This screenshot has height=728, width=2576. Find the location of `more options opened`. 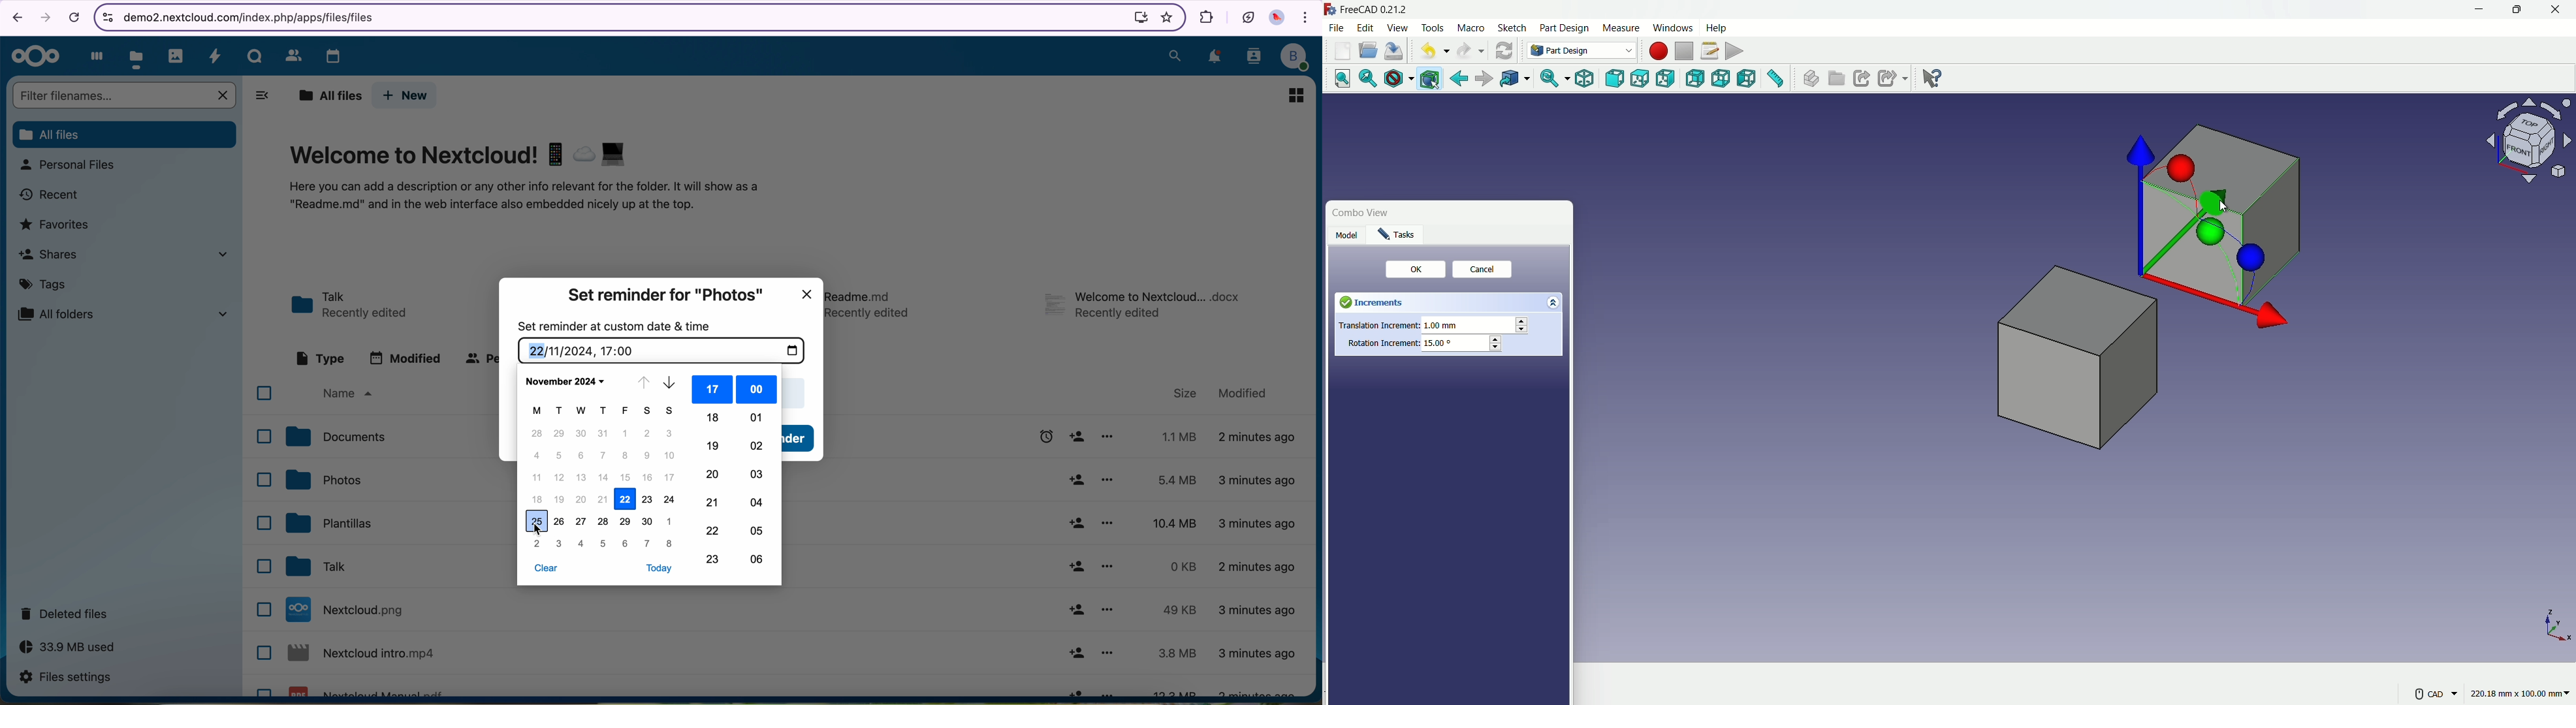

more options opened is located at coordinates (1107, 481).